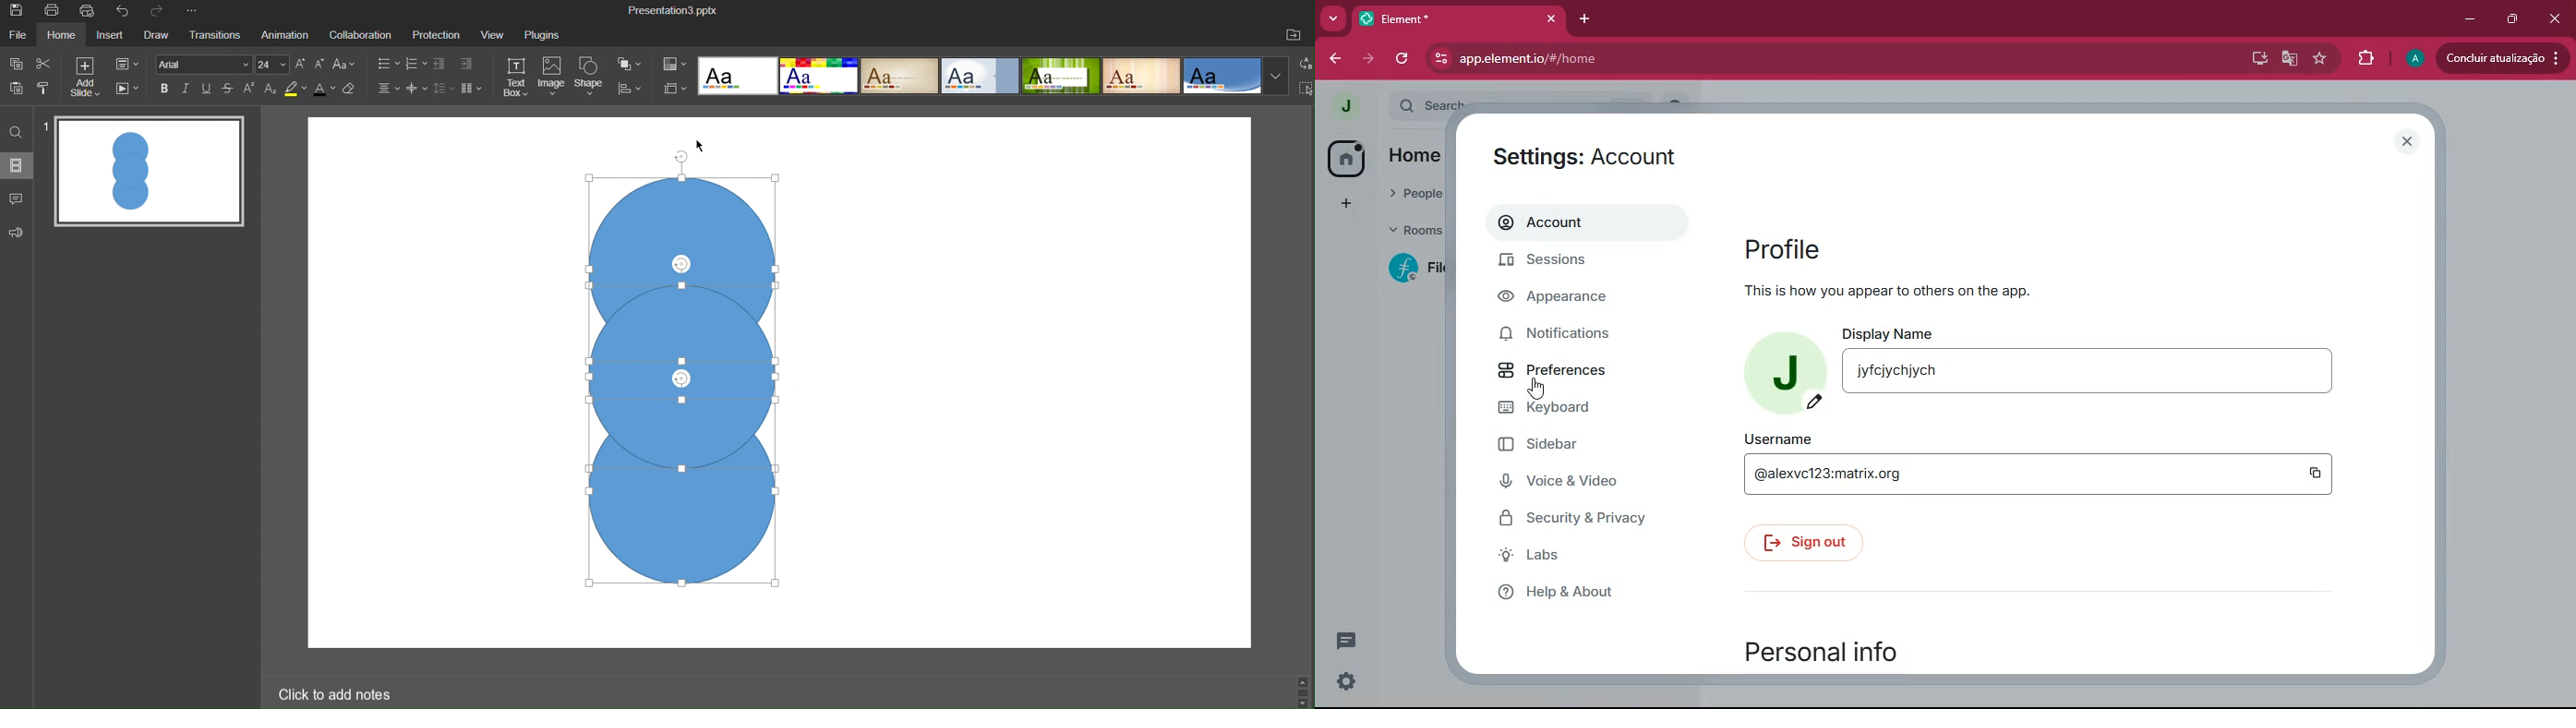 The width and height of the screenshot is (2576, 728). What do you see at coordinates (592, 78) in the screenshot?
I see `Shape` at bounding box center [592, 78].